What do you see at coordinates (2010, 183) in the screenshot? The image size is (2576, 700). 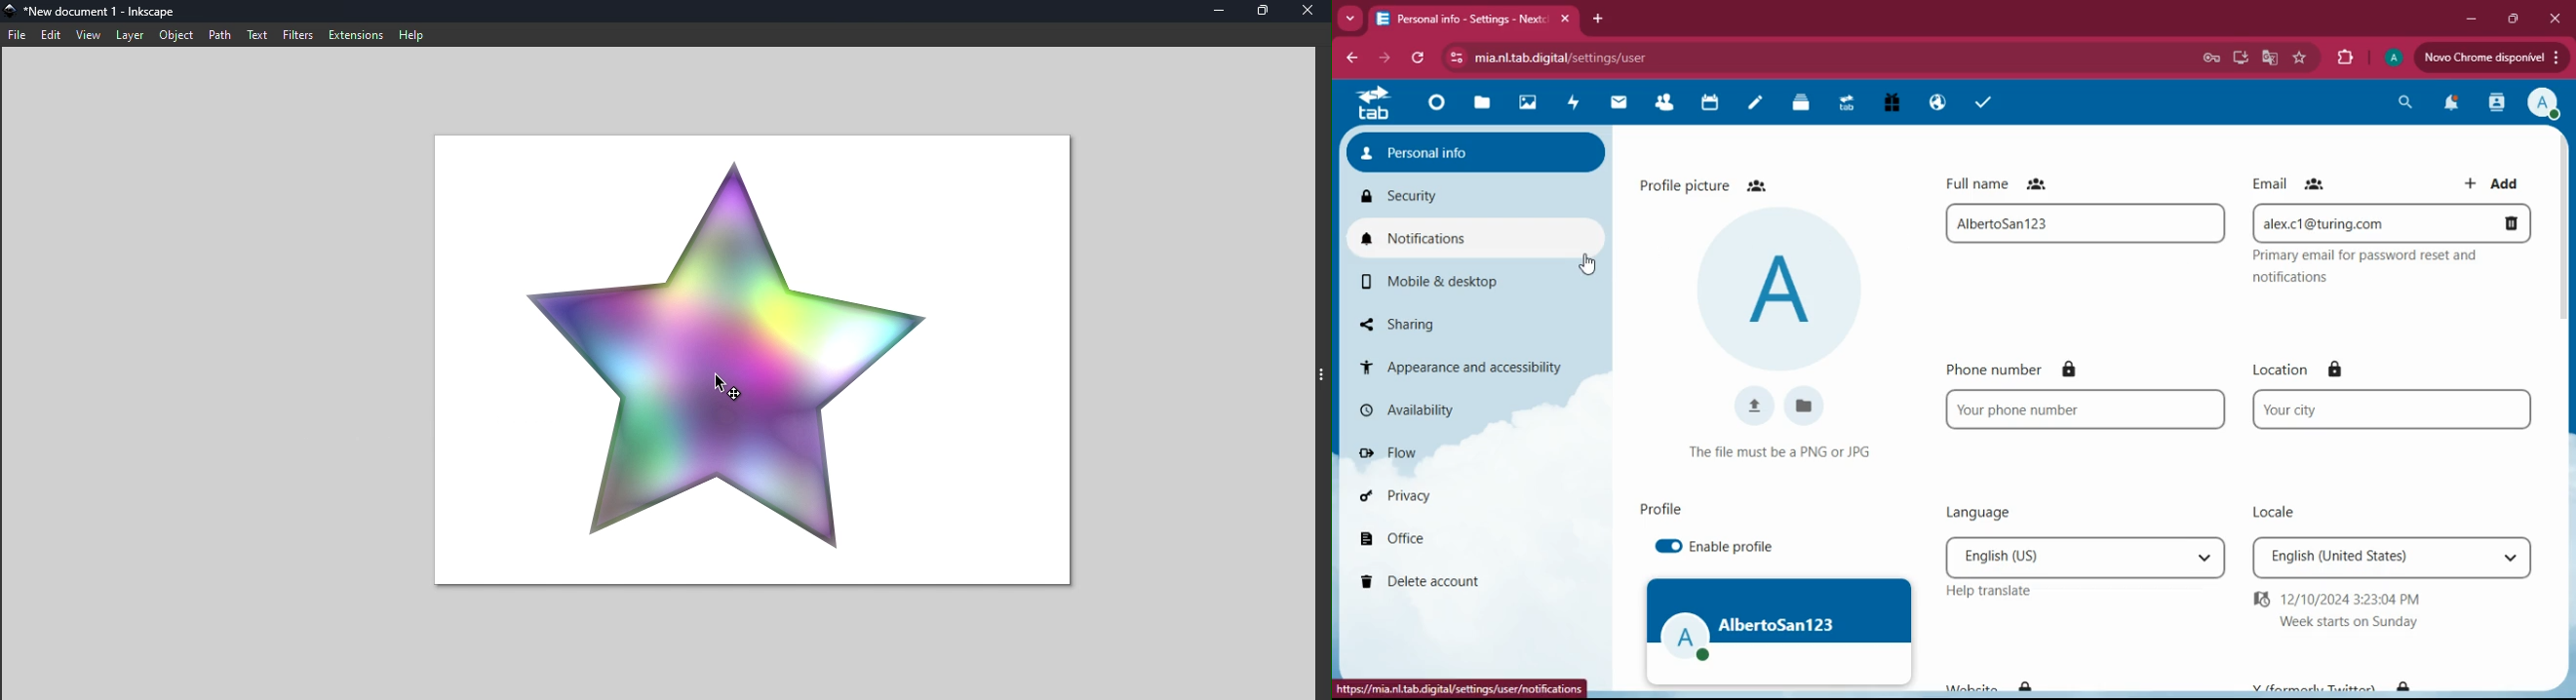 I see `full name` at bounding box center [2010, 183].